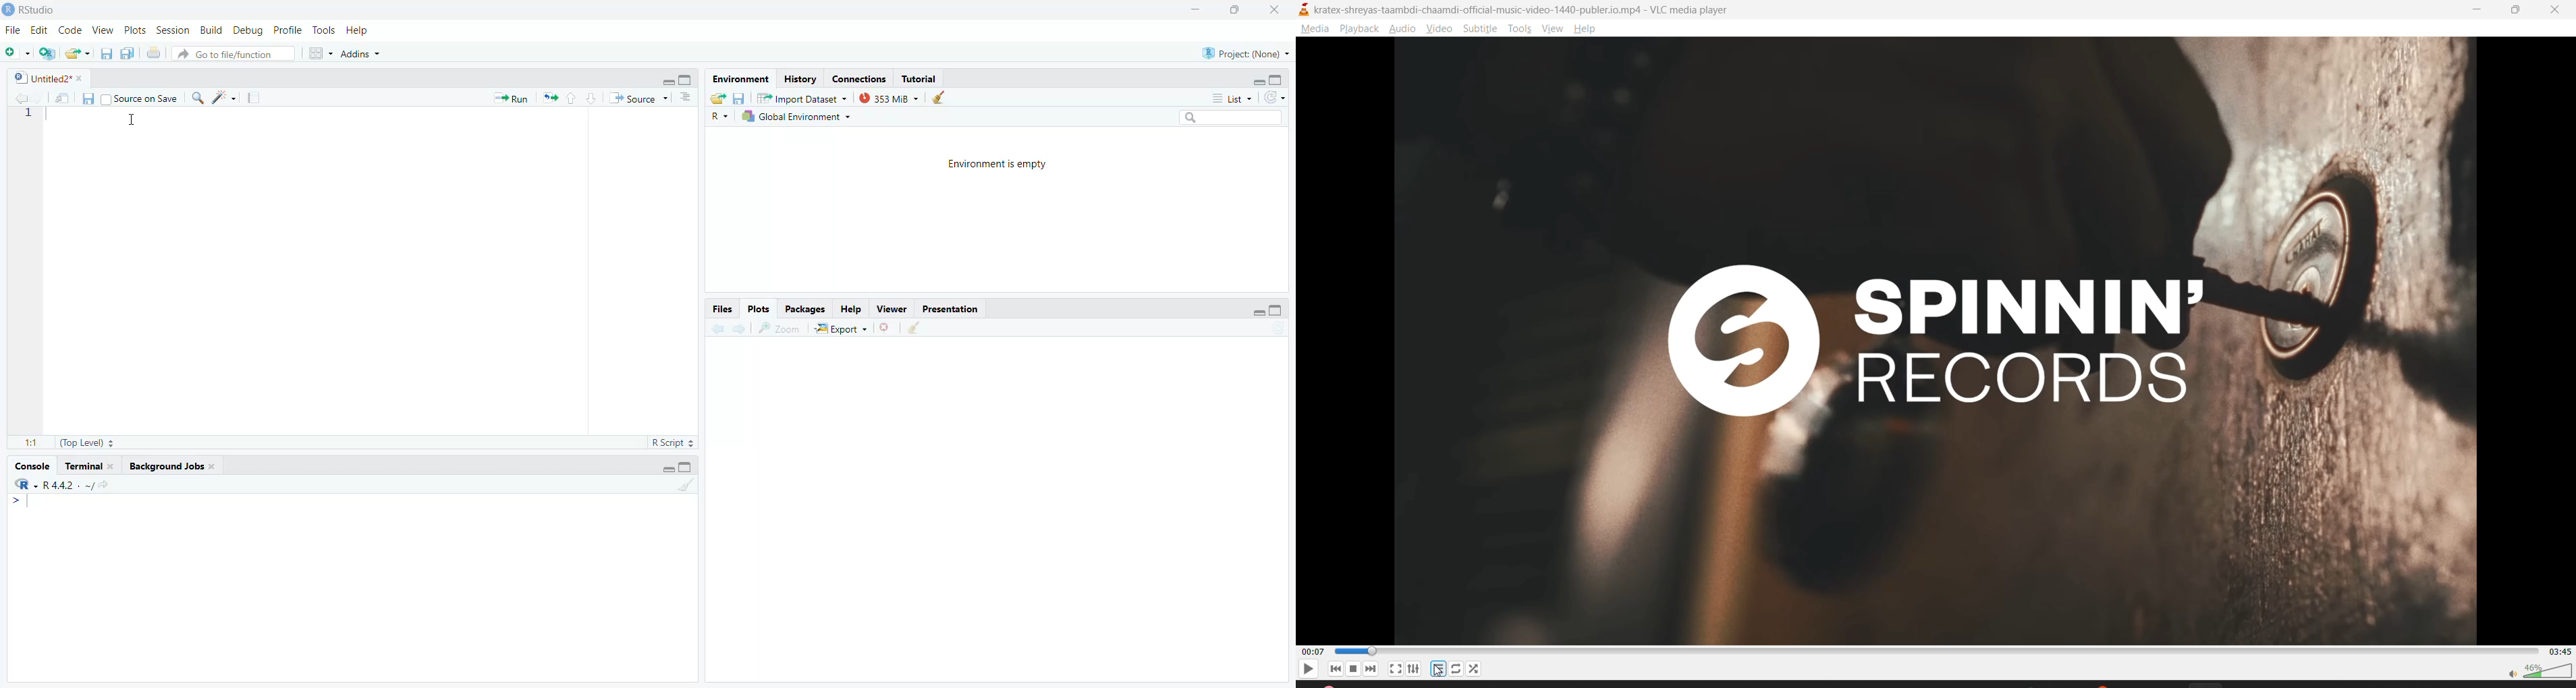 The image size is (2576, 700). What do you see at coordinates (254, 97) in the screenshot?
I see `compile reports` at bounding box center [254, 97].